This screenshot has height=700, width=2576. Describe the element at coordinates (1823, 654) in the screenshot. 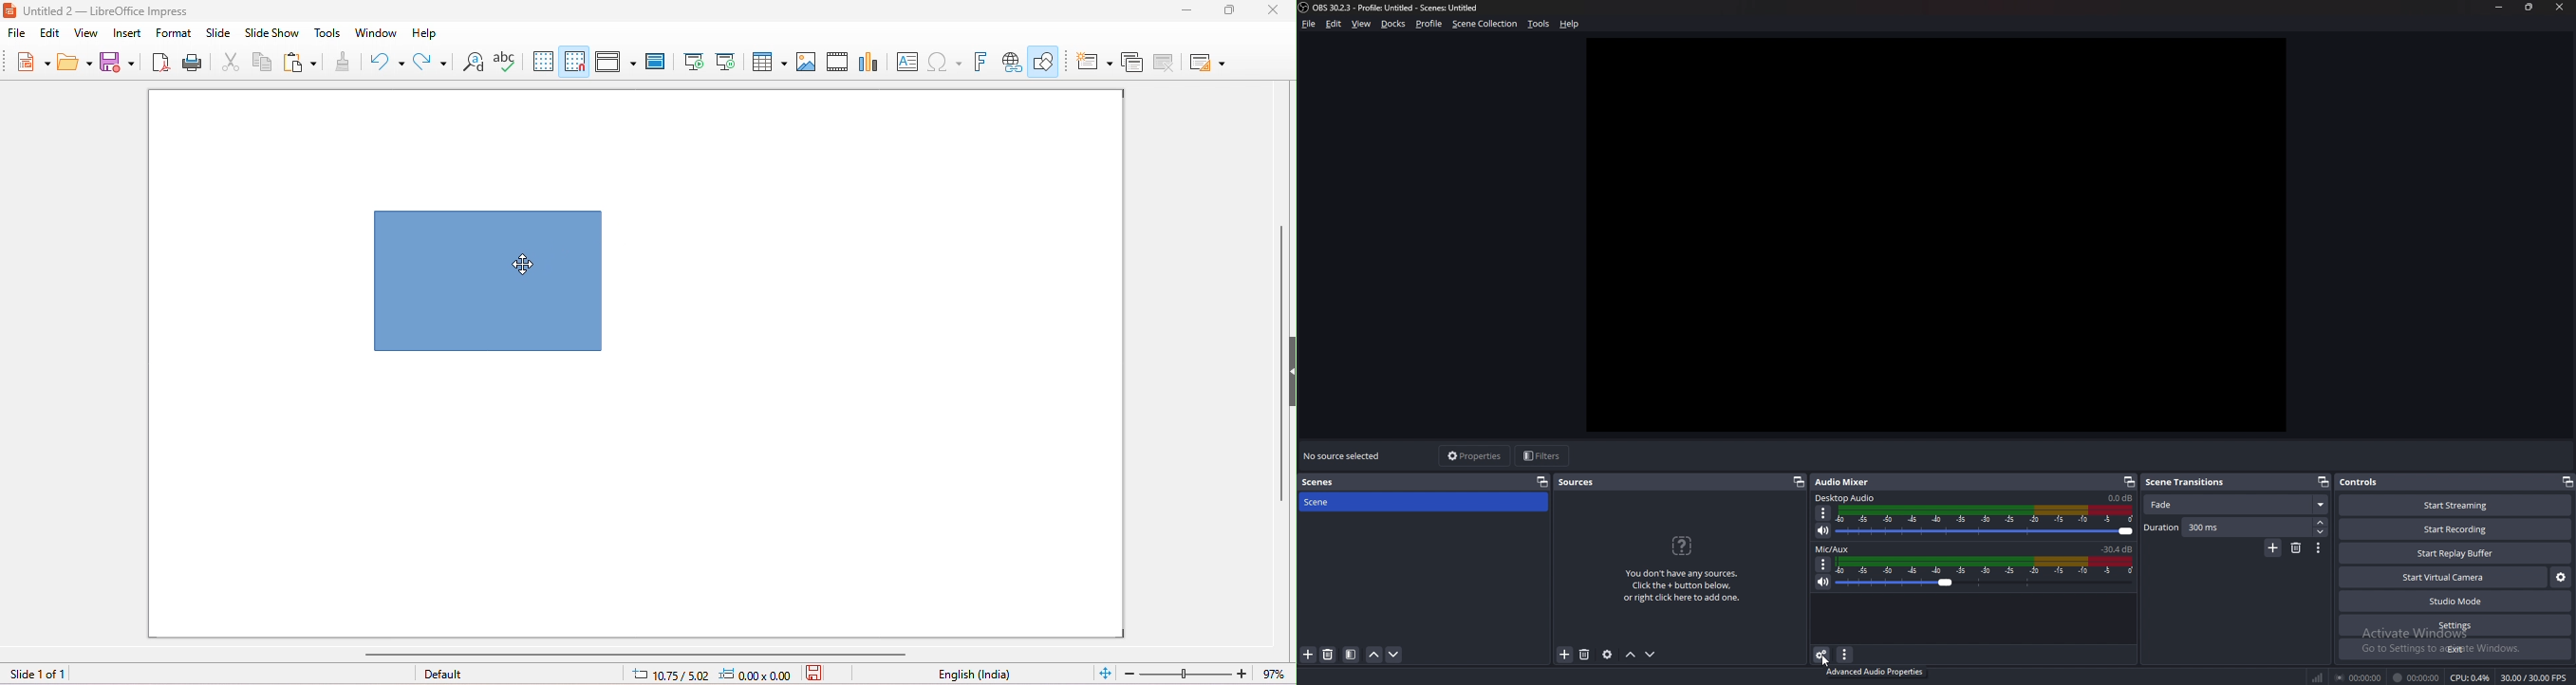

I see `advanced audio properties` at that location.